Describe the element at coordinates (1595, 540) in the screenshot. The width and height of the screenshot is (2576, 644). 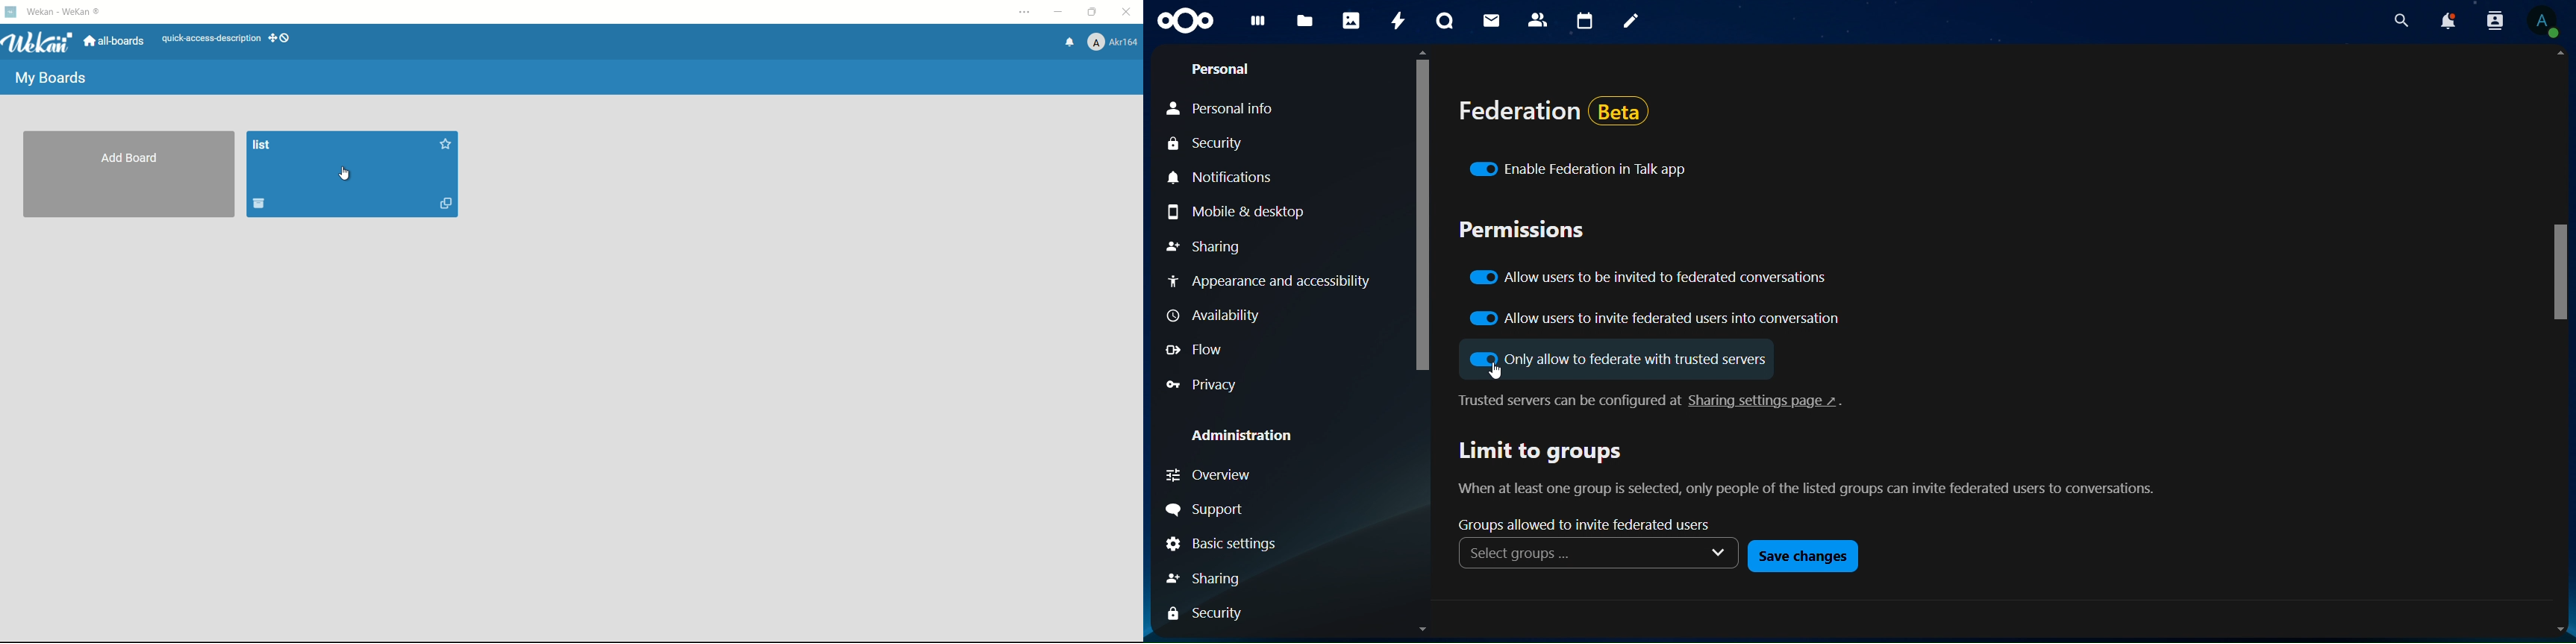
I see `groups allowed to invite federated users` at that location.